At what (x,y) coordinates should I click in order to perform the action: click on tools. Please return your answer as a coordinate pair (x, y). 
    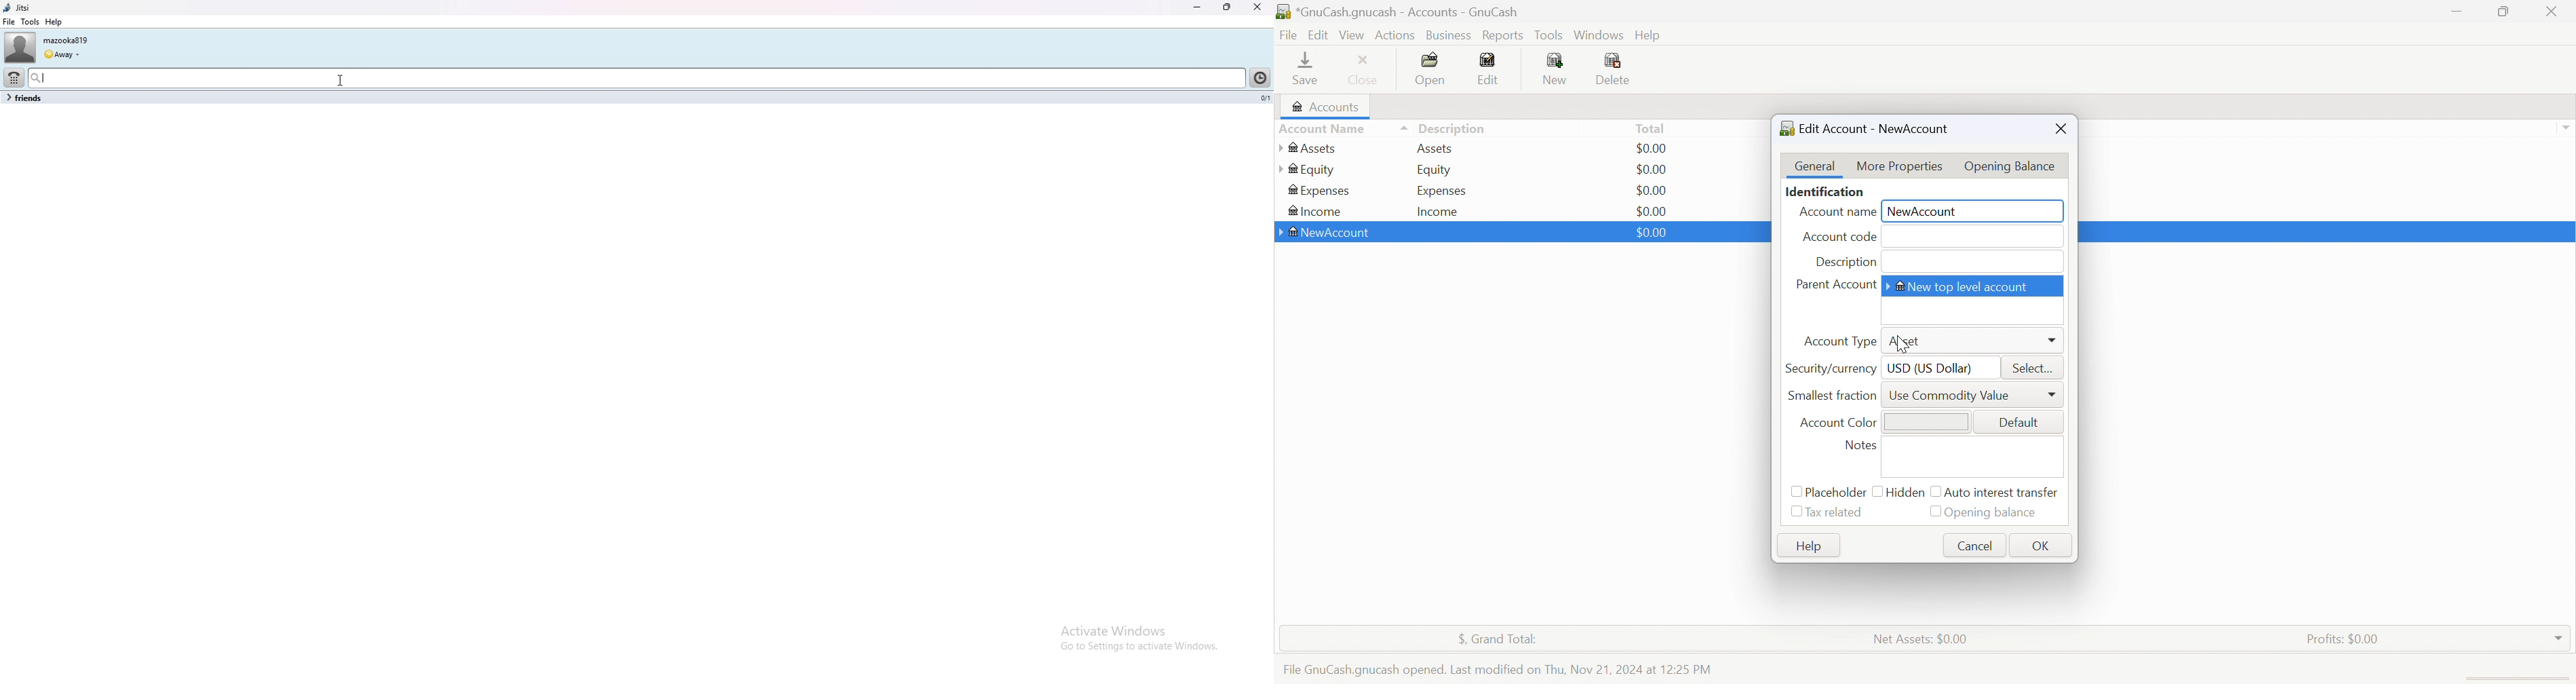
    Looking at the image, I should click on (31, 22).